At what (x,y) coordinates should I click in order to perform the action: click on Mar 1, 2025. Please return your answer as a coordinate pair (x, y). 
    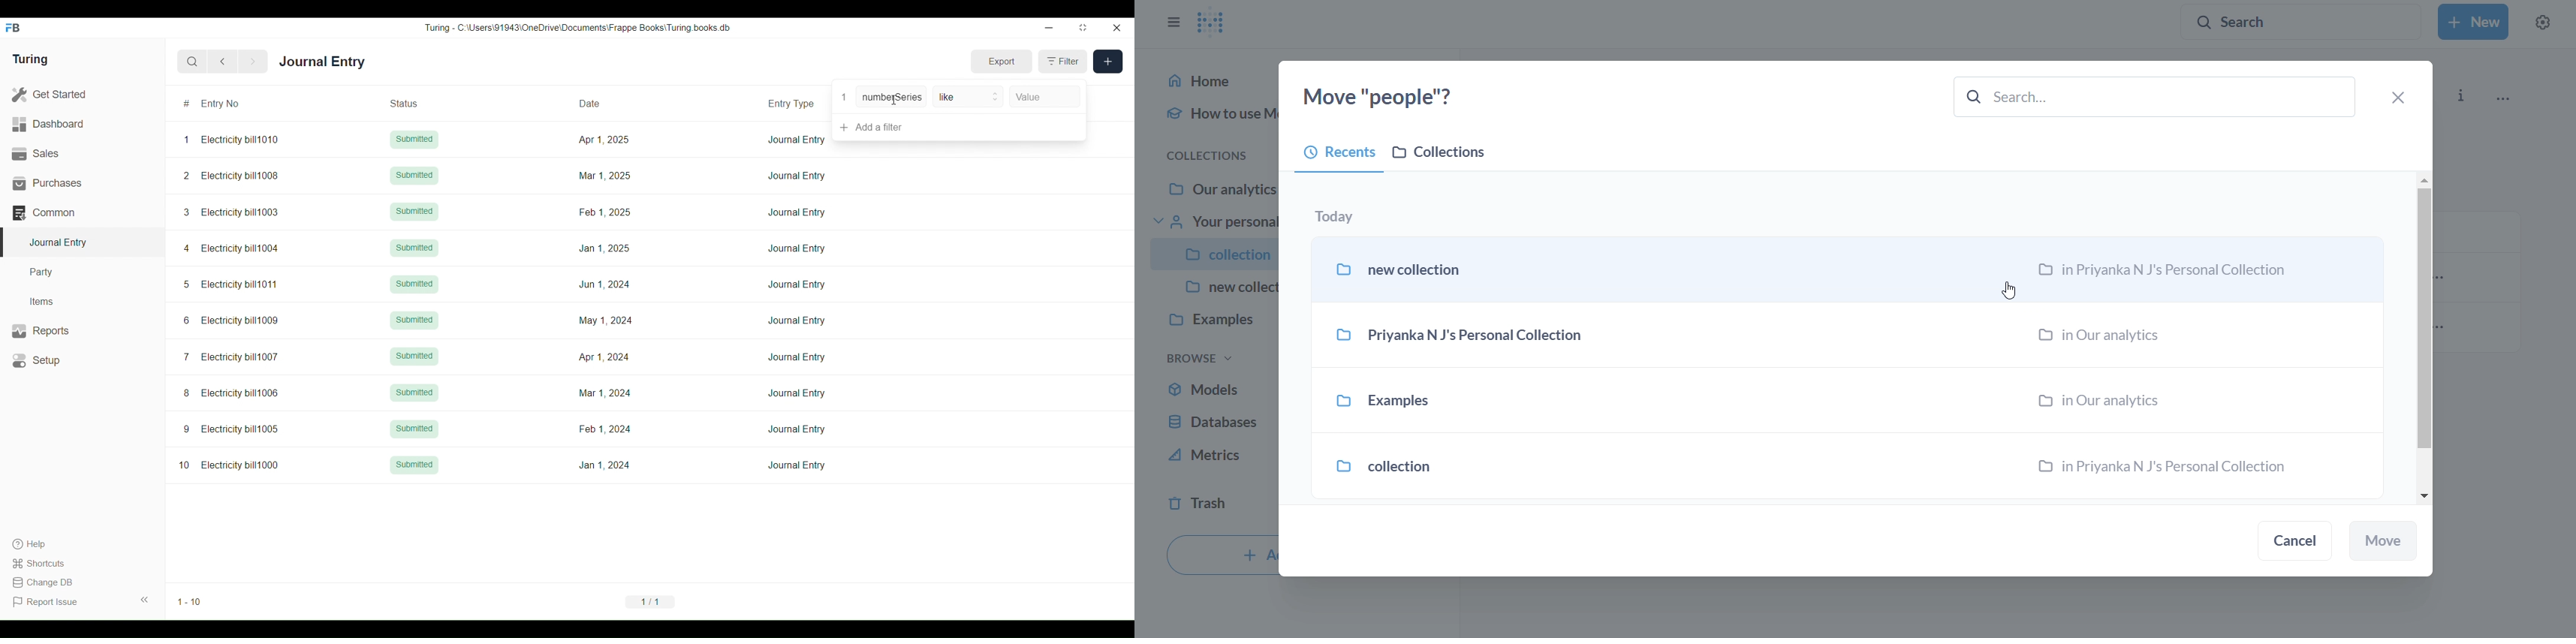
    Looking at the image, I should click on (603, 175).